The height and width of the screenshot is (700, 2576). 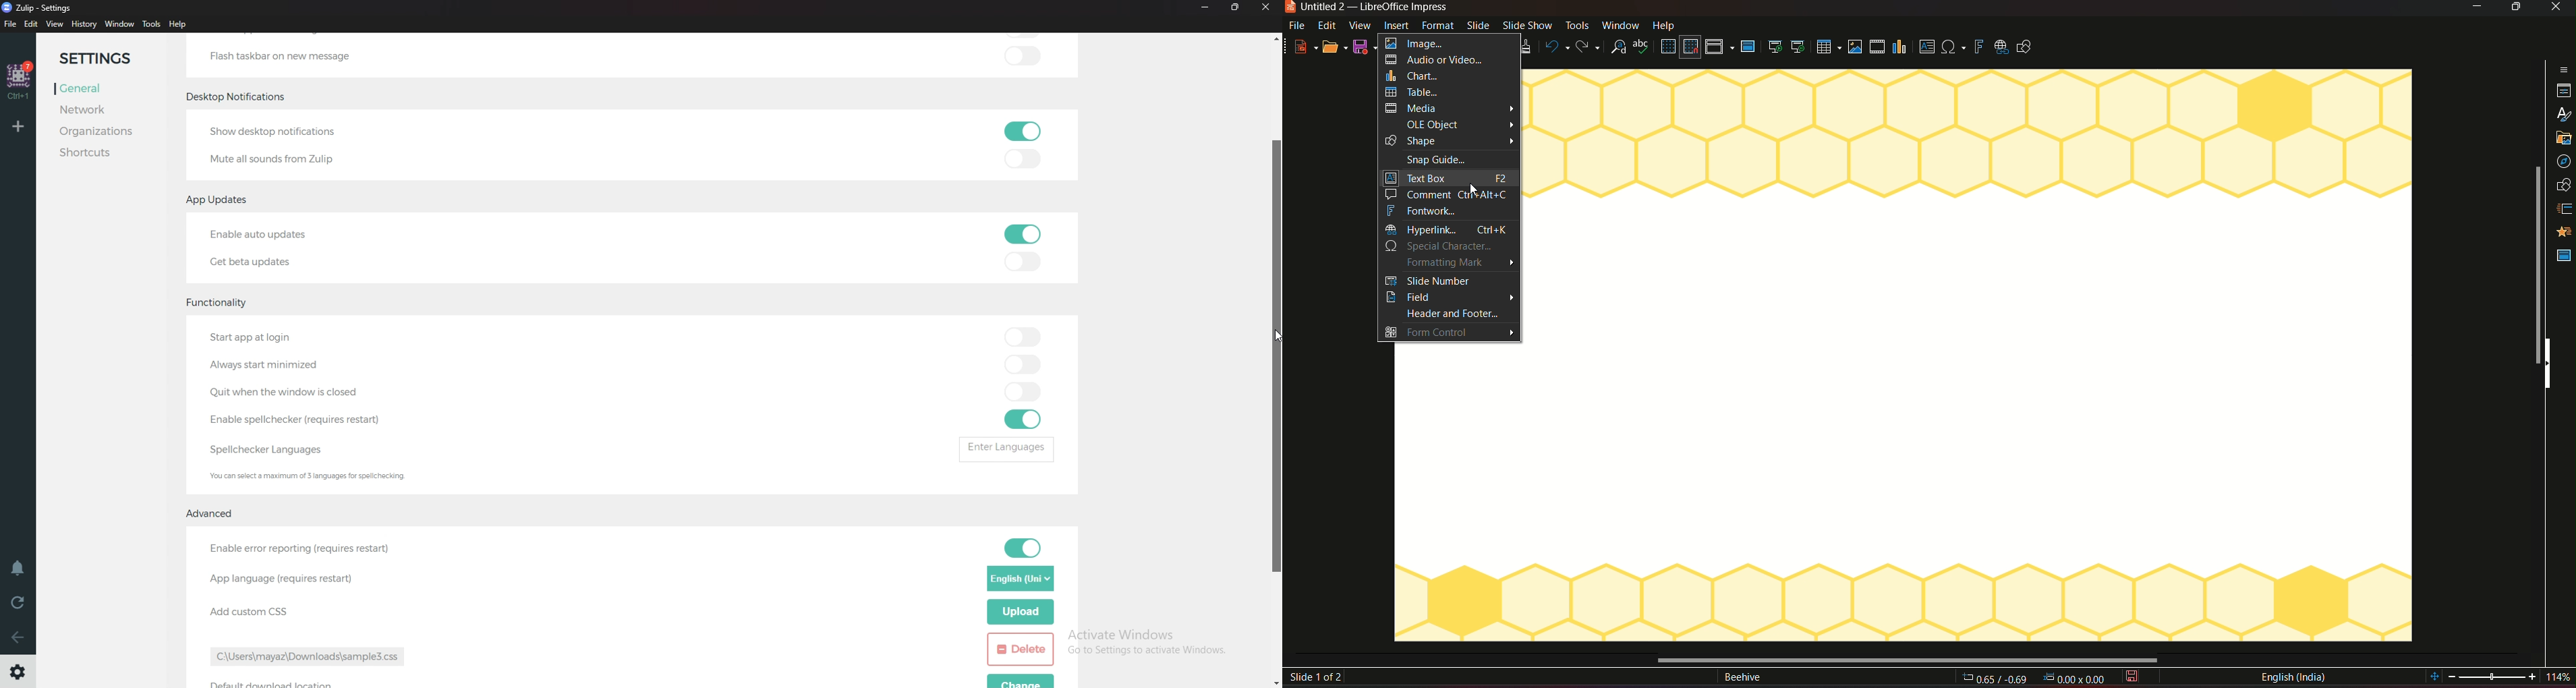 I want to click on toggle, so click(x=1021, y=234).